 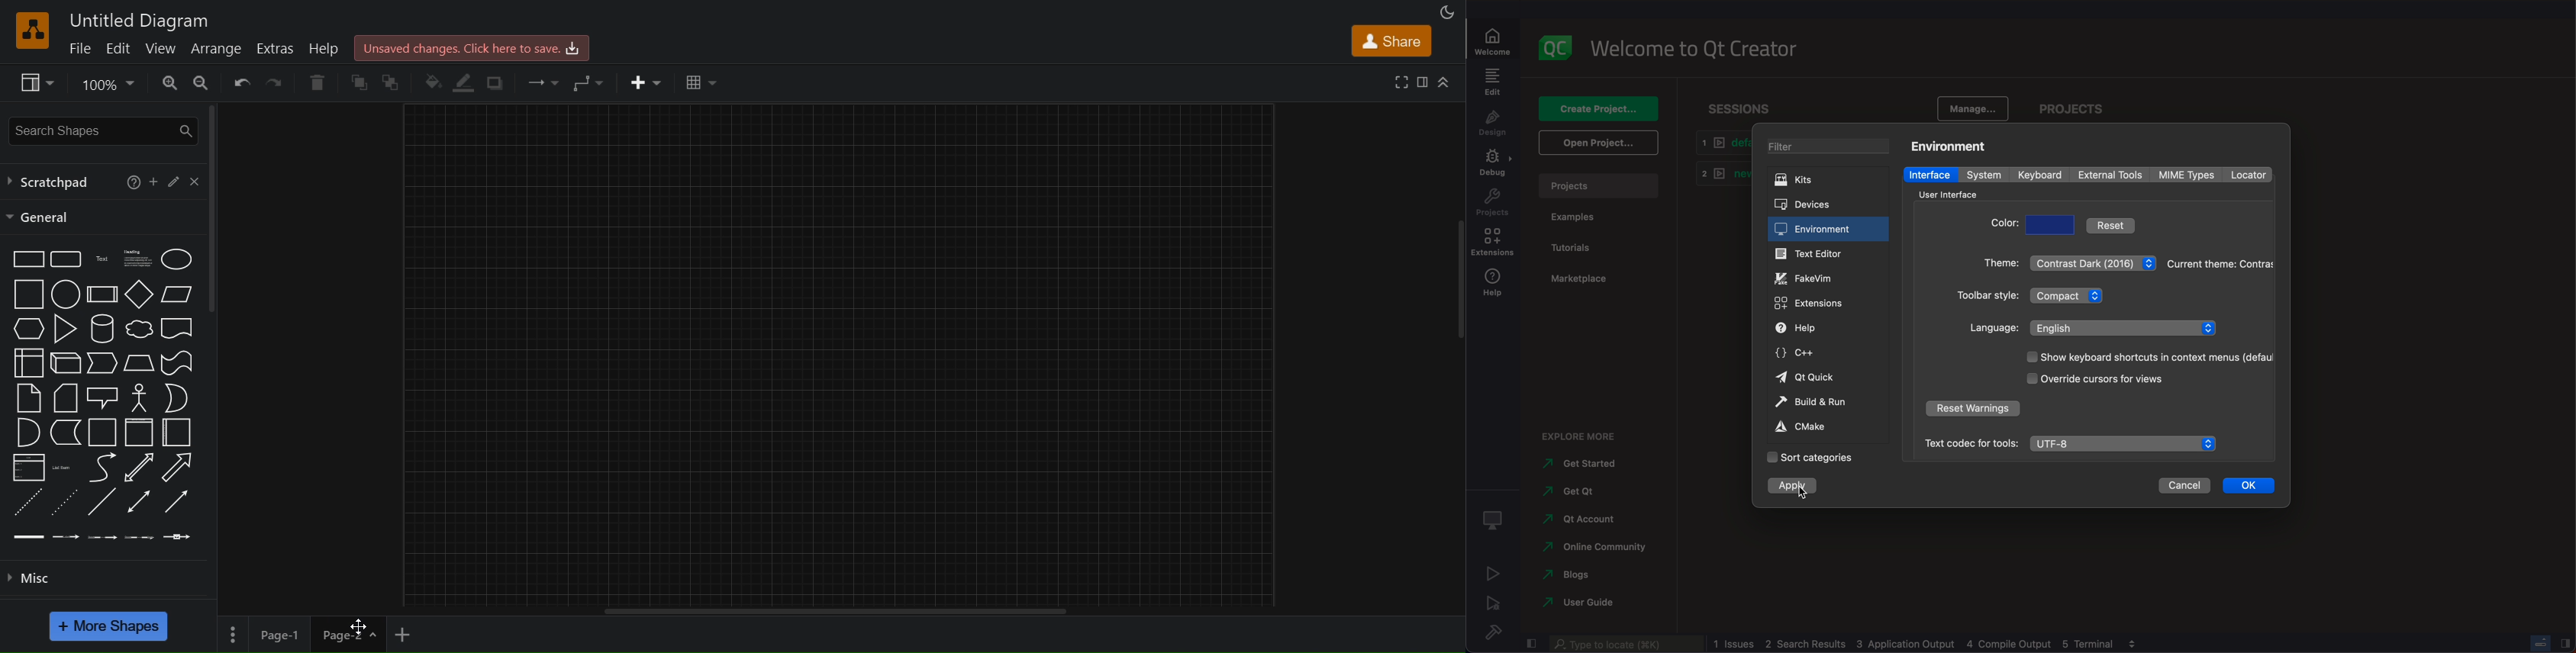 I want to click on cursor, so click(x=1808, y=488).